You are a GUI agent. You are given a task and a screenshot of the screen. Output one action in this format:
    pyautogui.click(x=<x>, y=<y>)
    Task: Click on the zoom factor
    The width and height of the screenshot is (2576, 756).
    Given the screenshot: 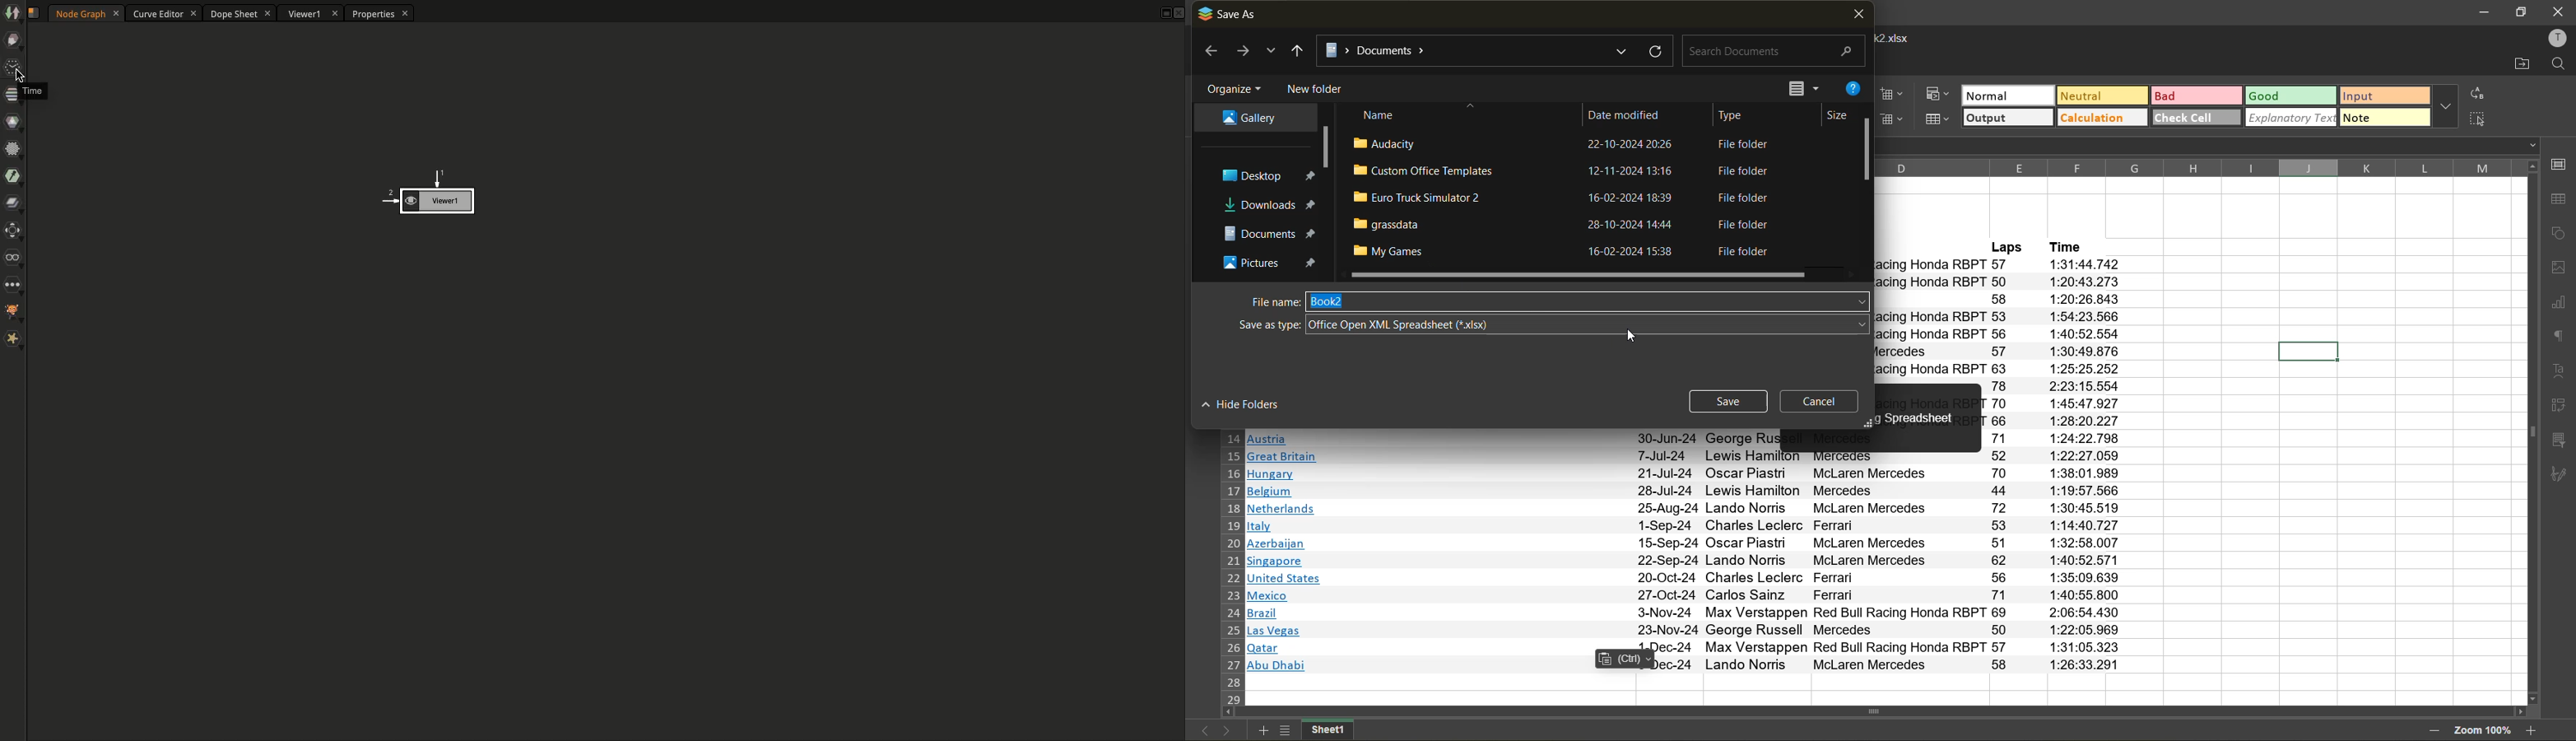 What is the action you would take?
    pyautogui.click(x=2482, y=729)
    